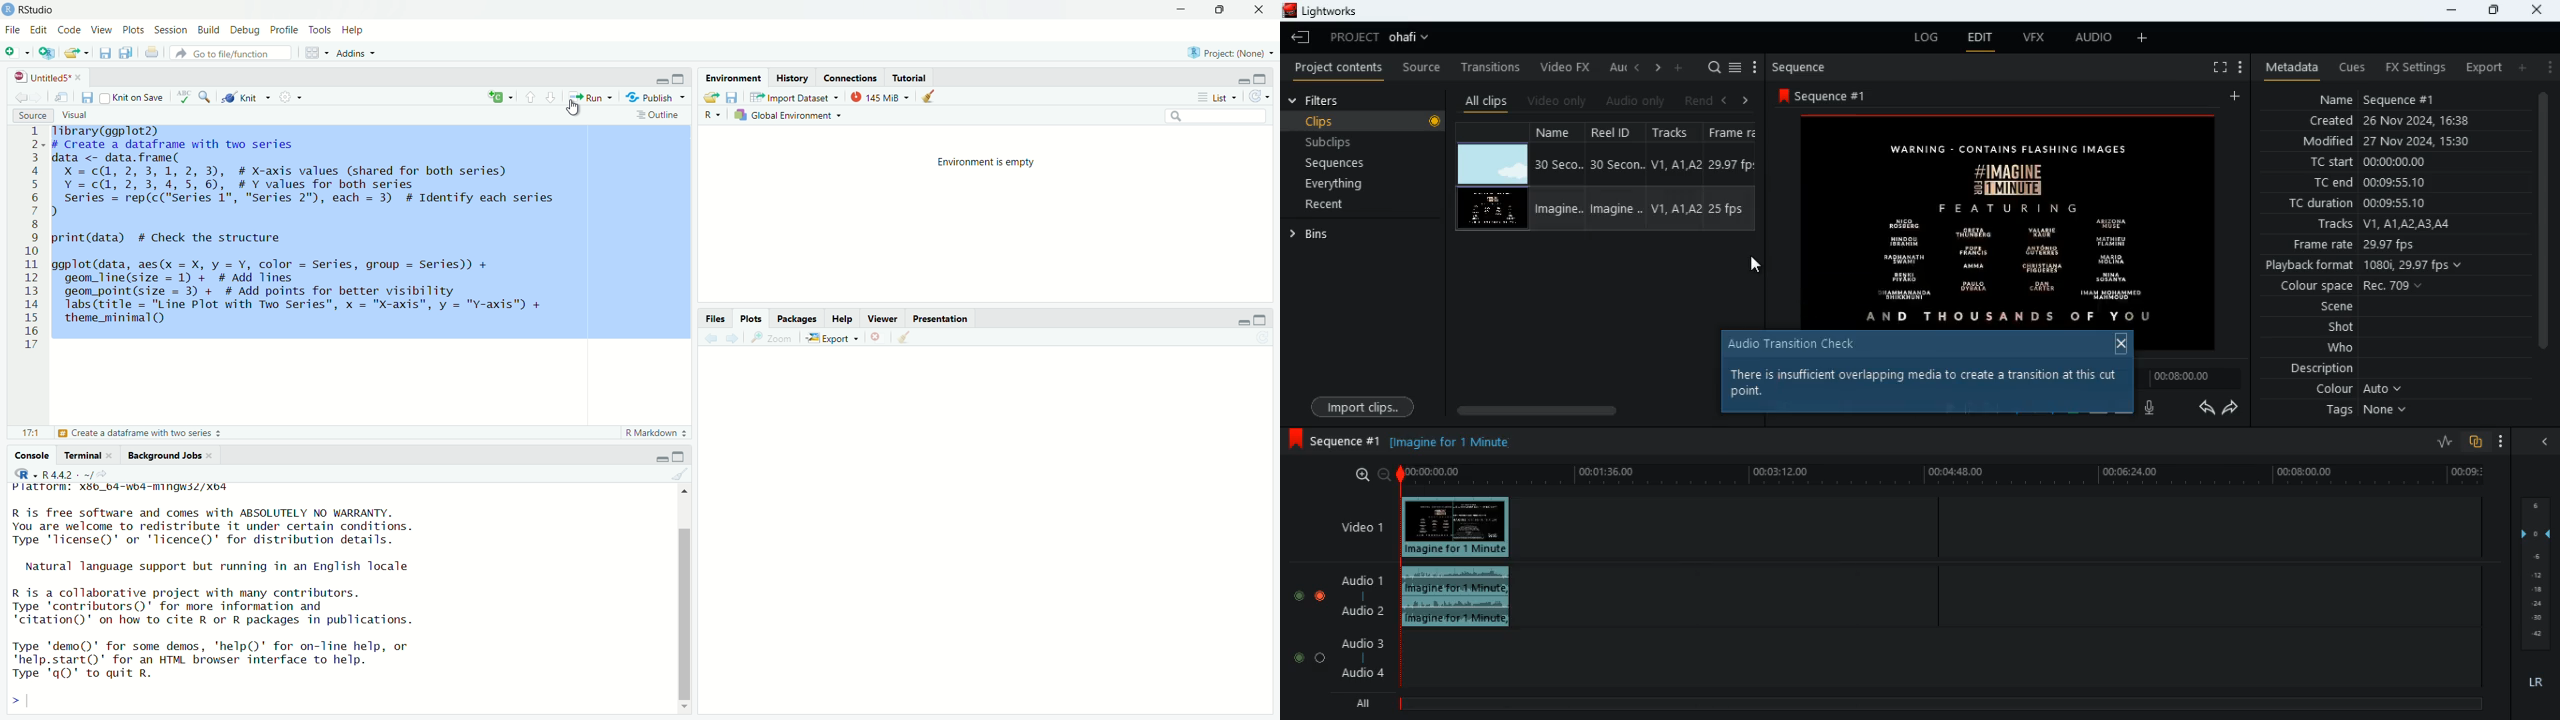  I want to click on >, so click(9, 699).